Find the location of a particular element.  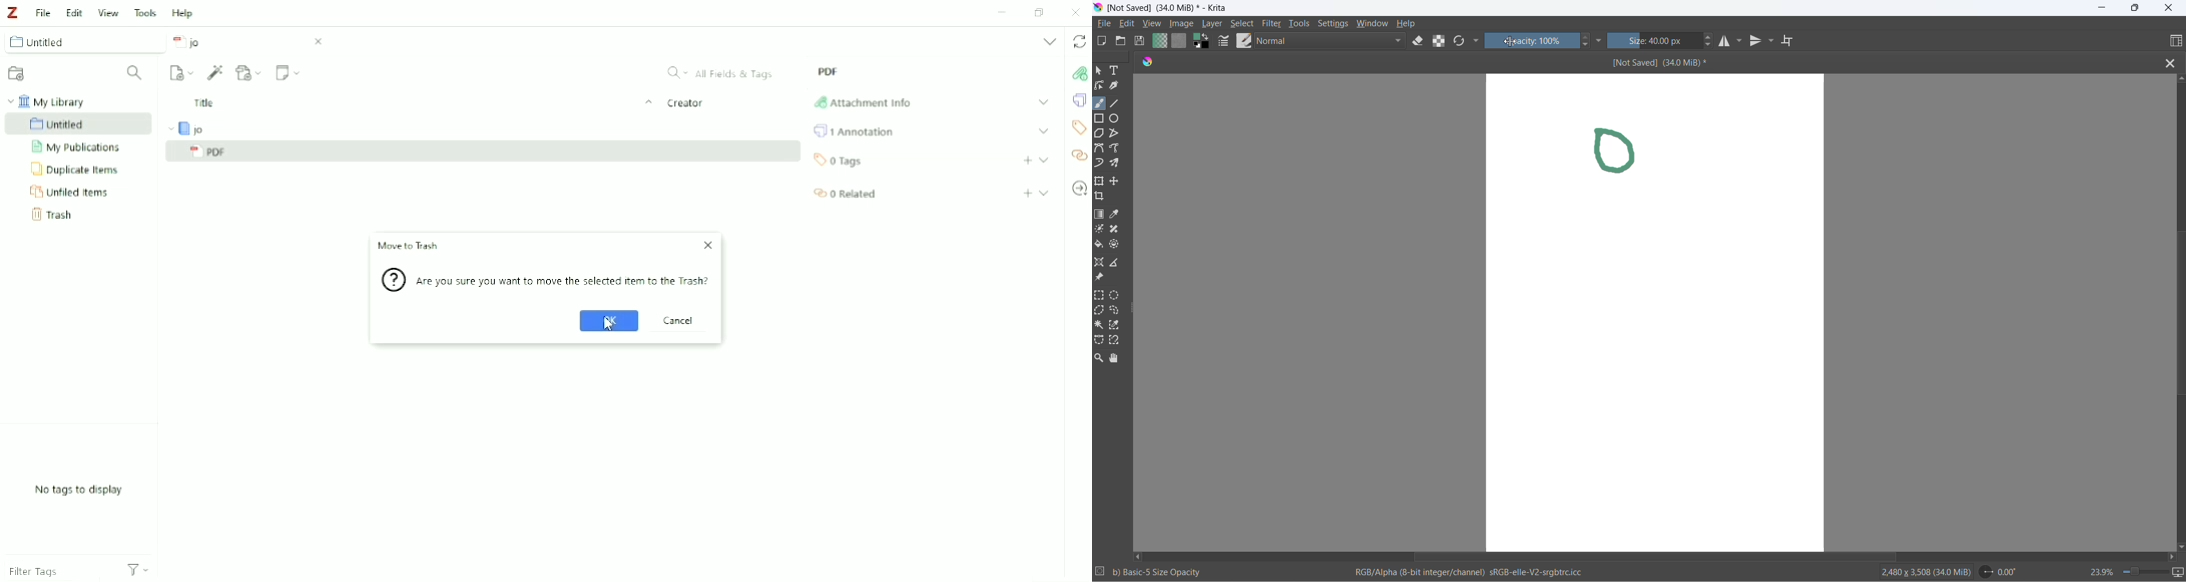

open document is located at coordinates (1125, 42).